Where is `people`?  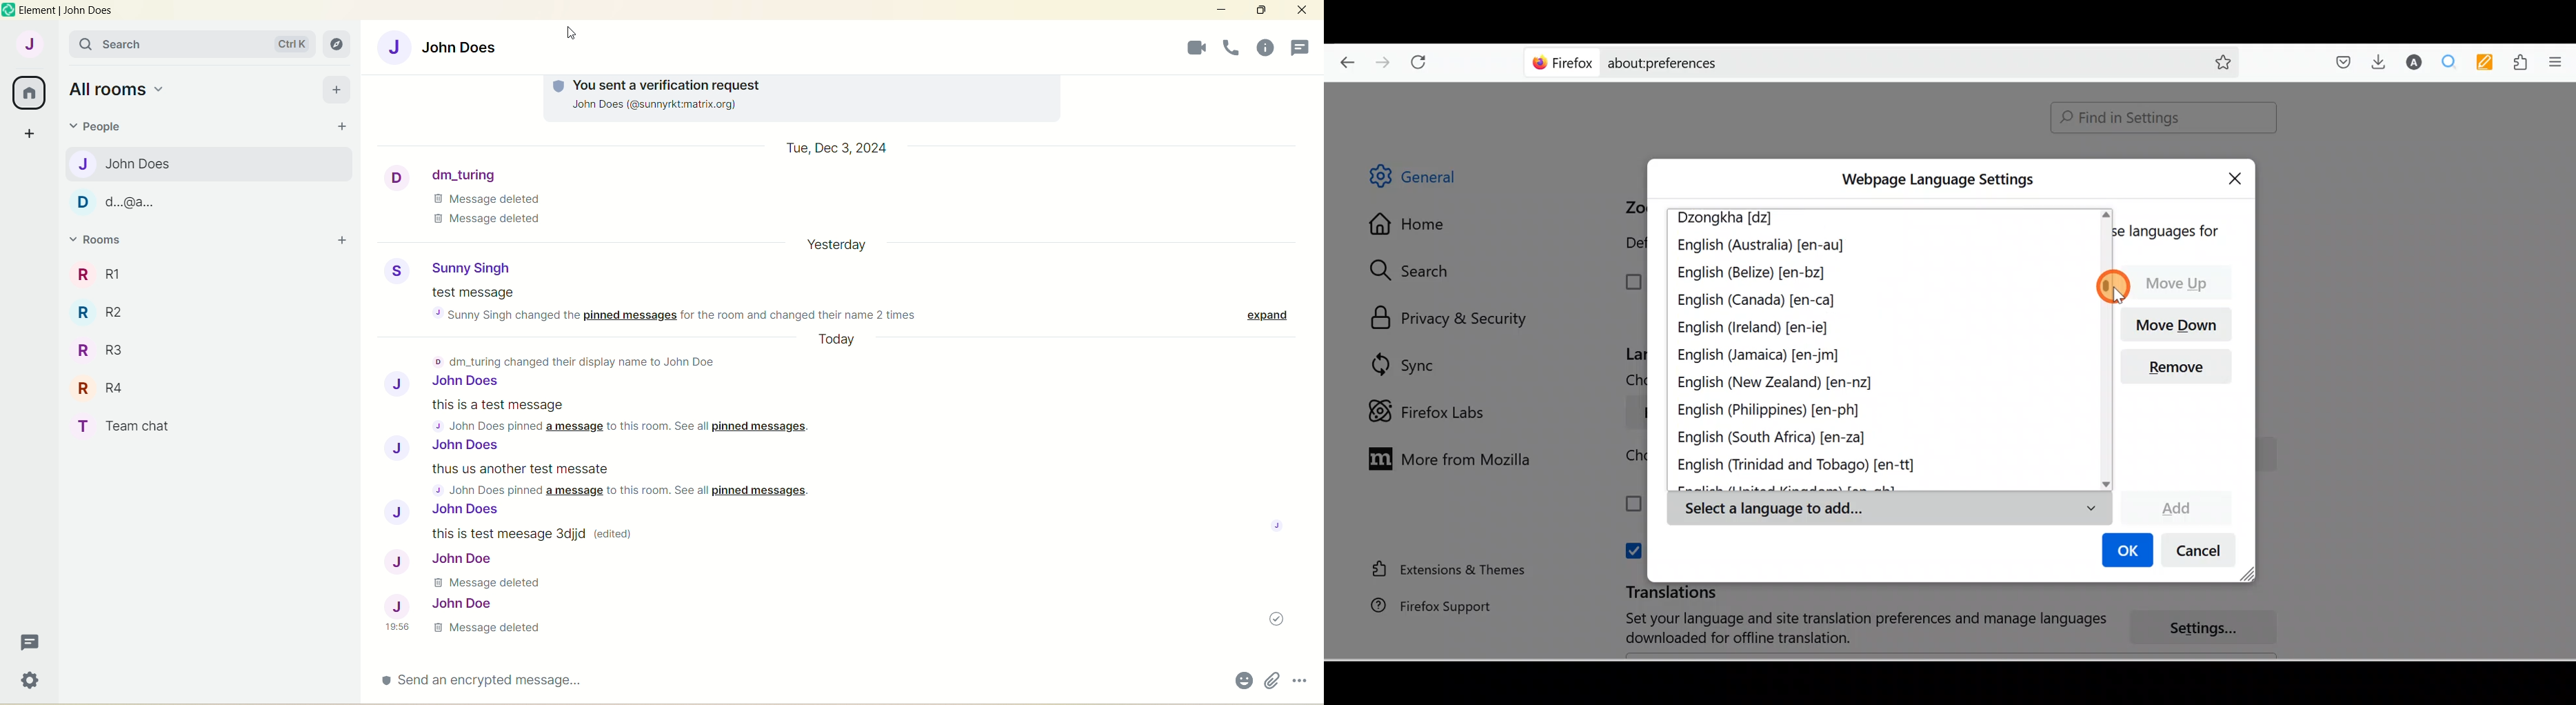 people is located at coordinates (101, 128).